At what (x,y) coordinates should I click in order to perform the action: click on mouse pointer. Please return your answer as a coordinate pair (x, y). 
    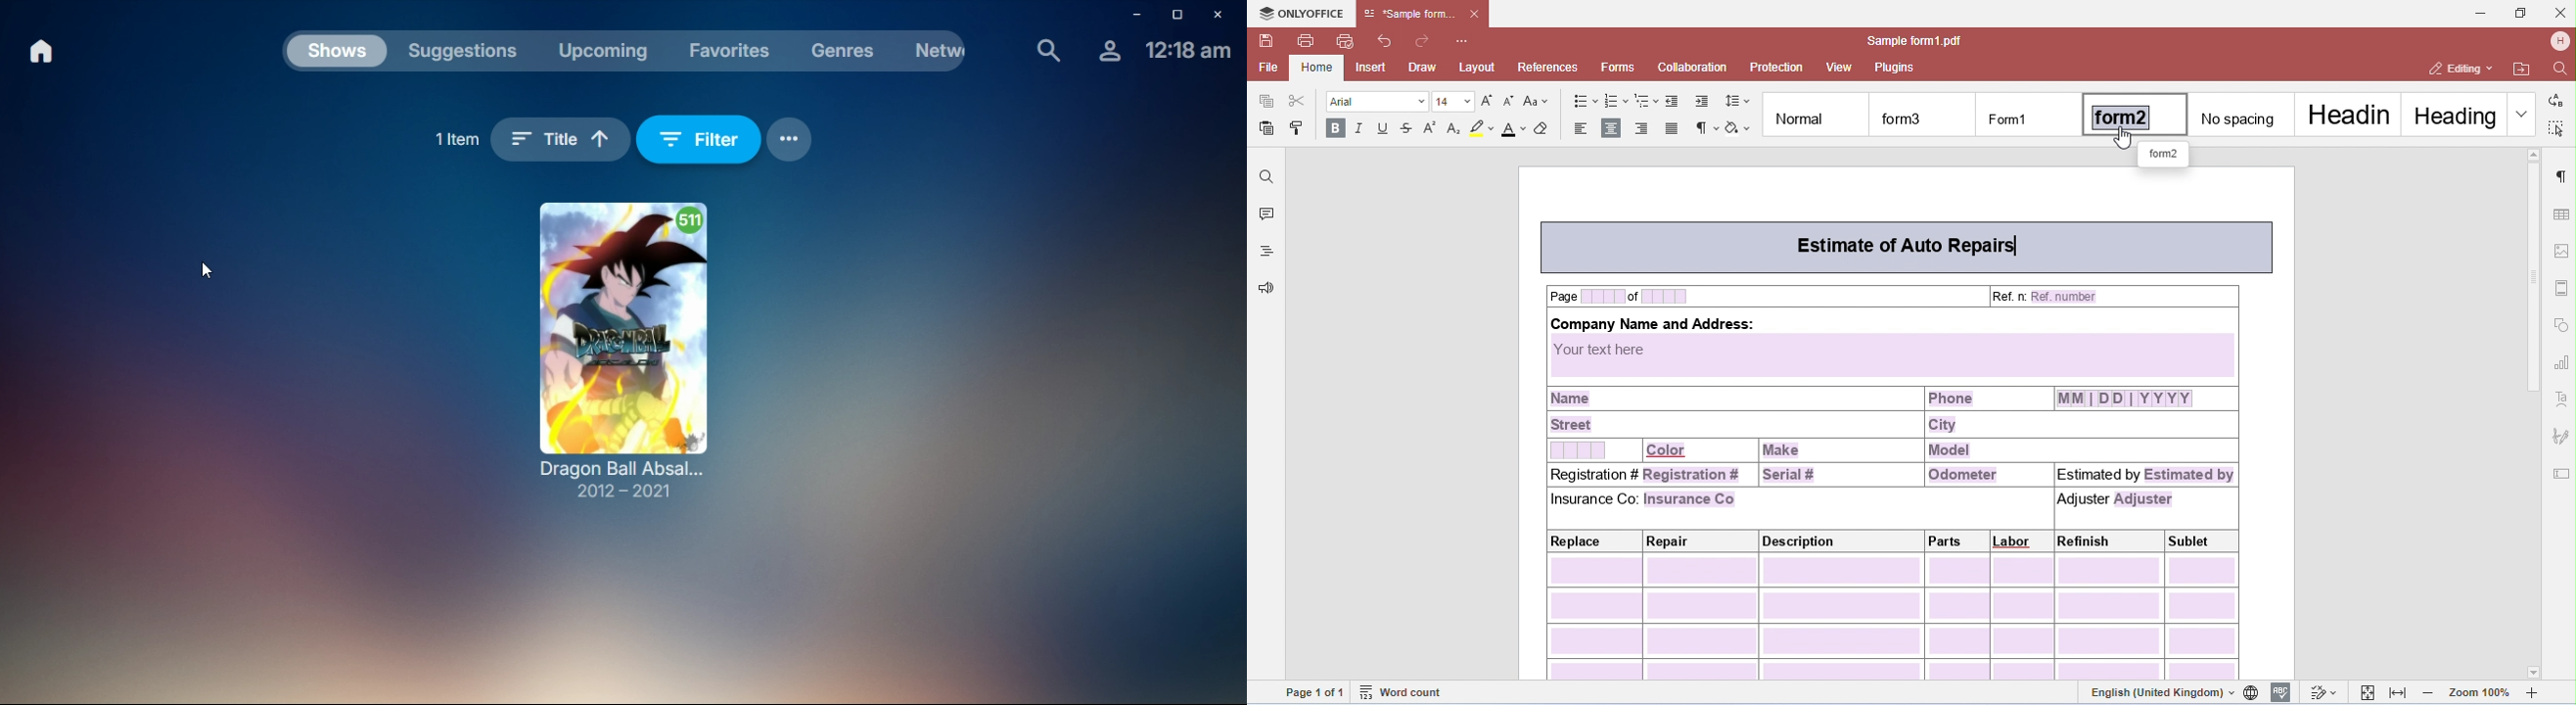
    Looking at the image, I should click on (209, 270).